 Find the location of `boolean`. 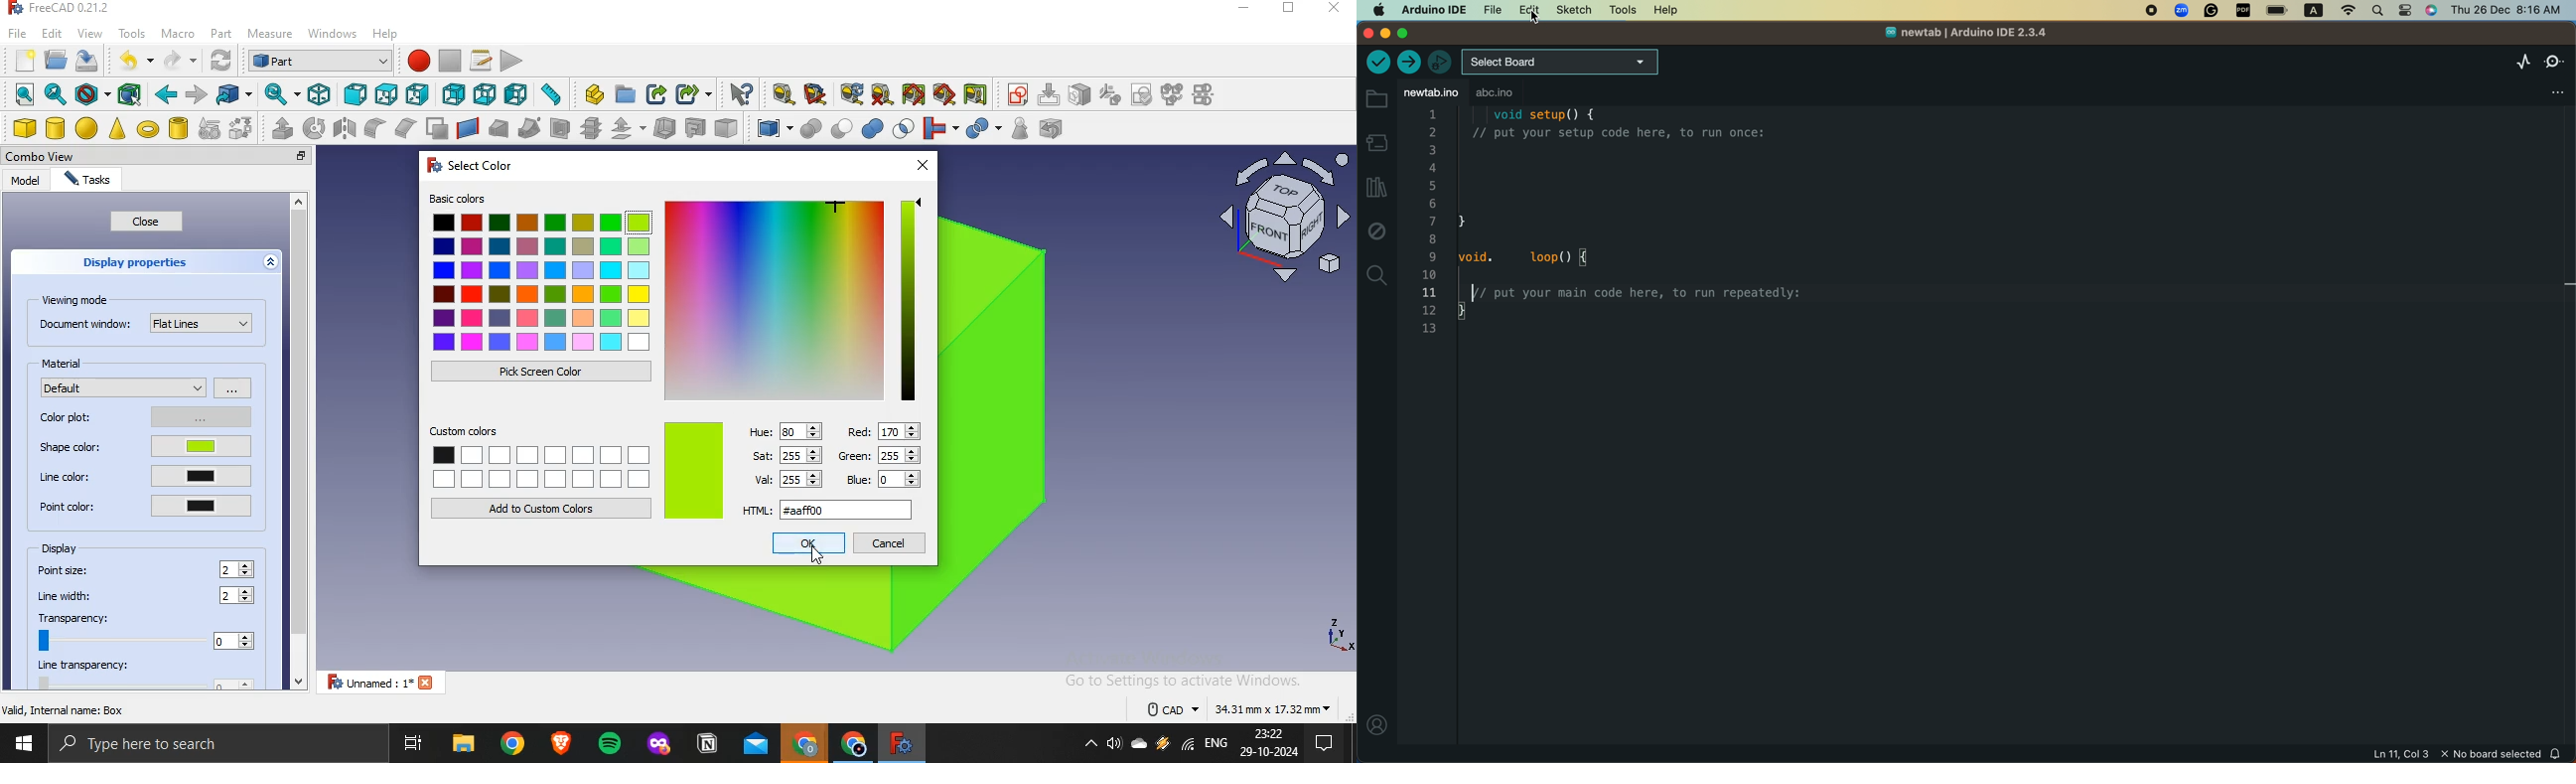

boolean is located at coordinates (810, 128).